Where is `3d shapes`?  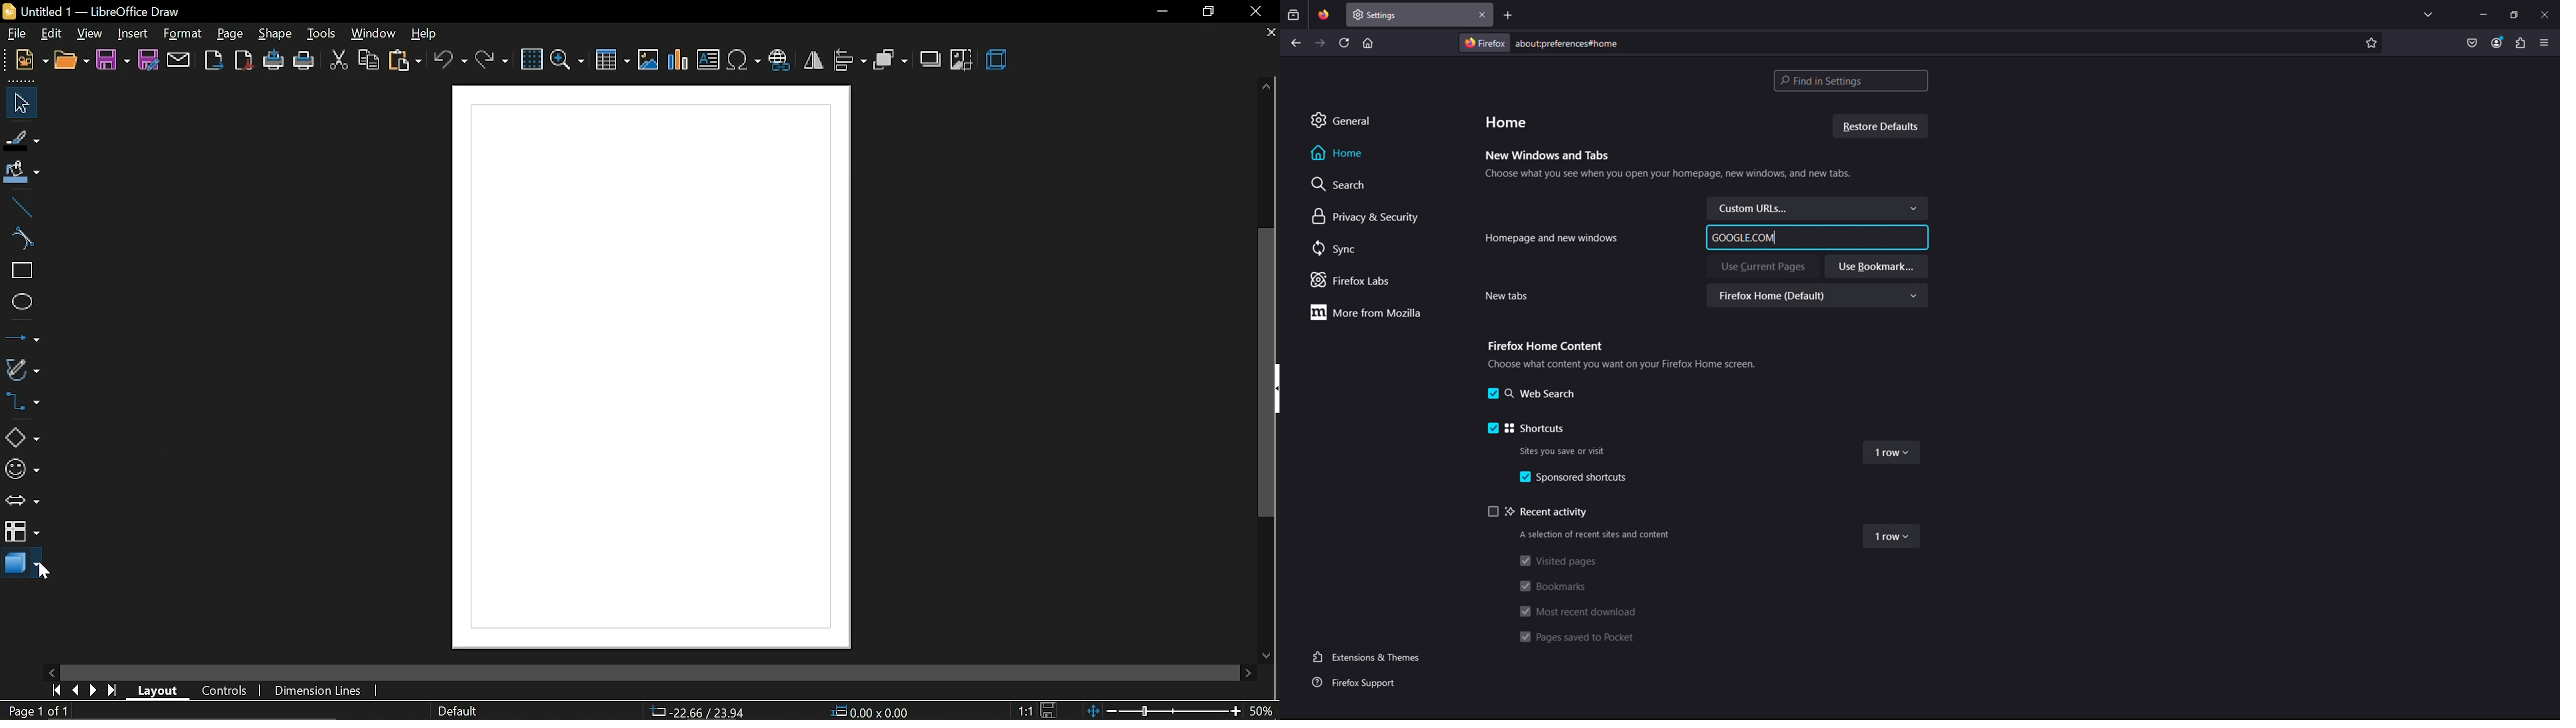
3d shapes is located at coordinates (22, 565).